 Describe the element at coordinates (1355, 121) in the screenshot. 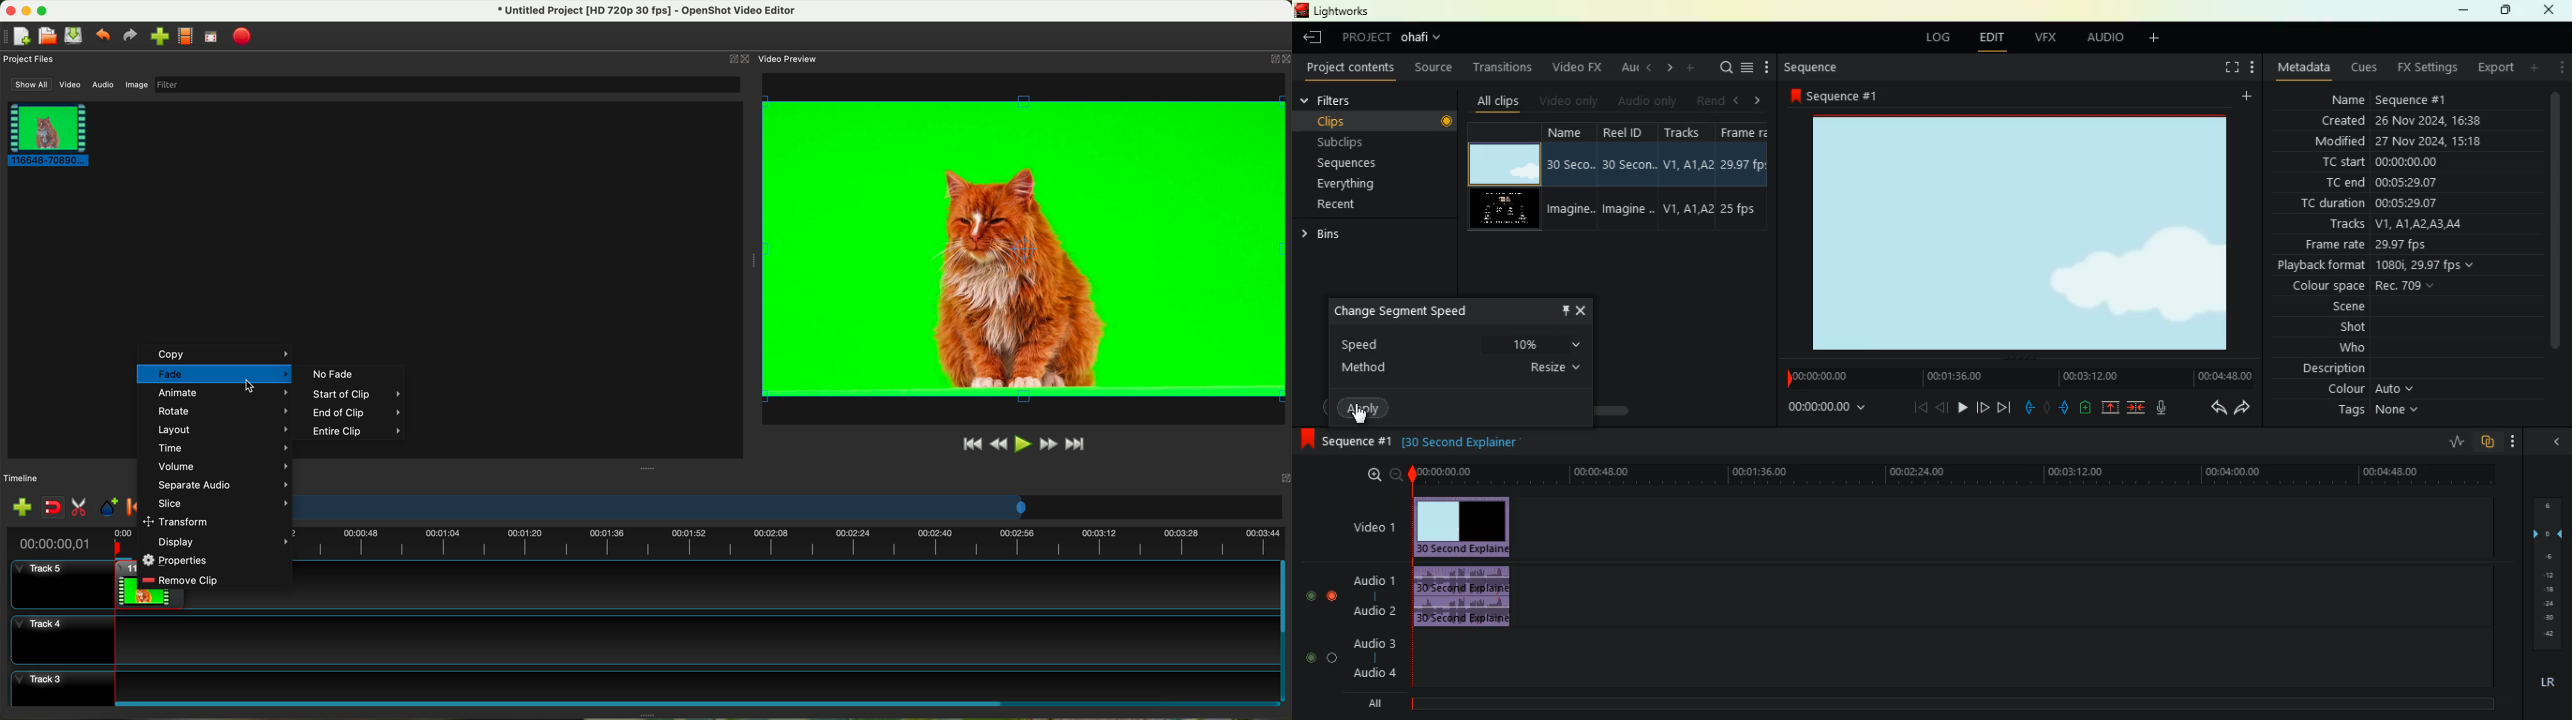

I see `clips` at that location.